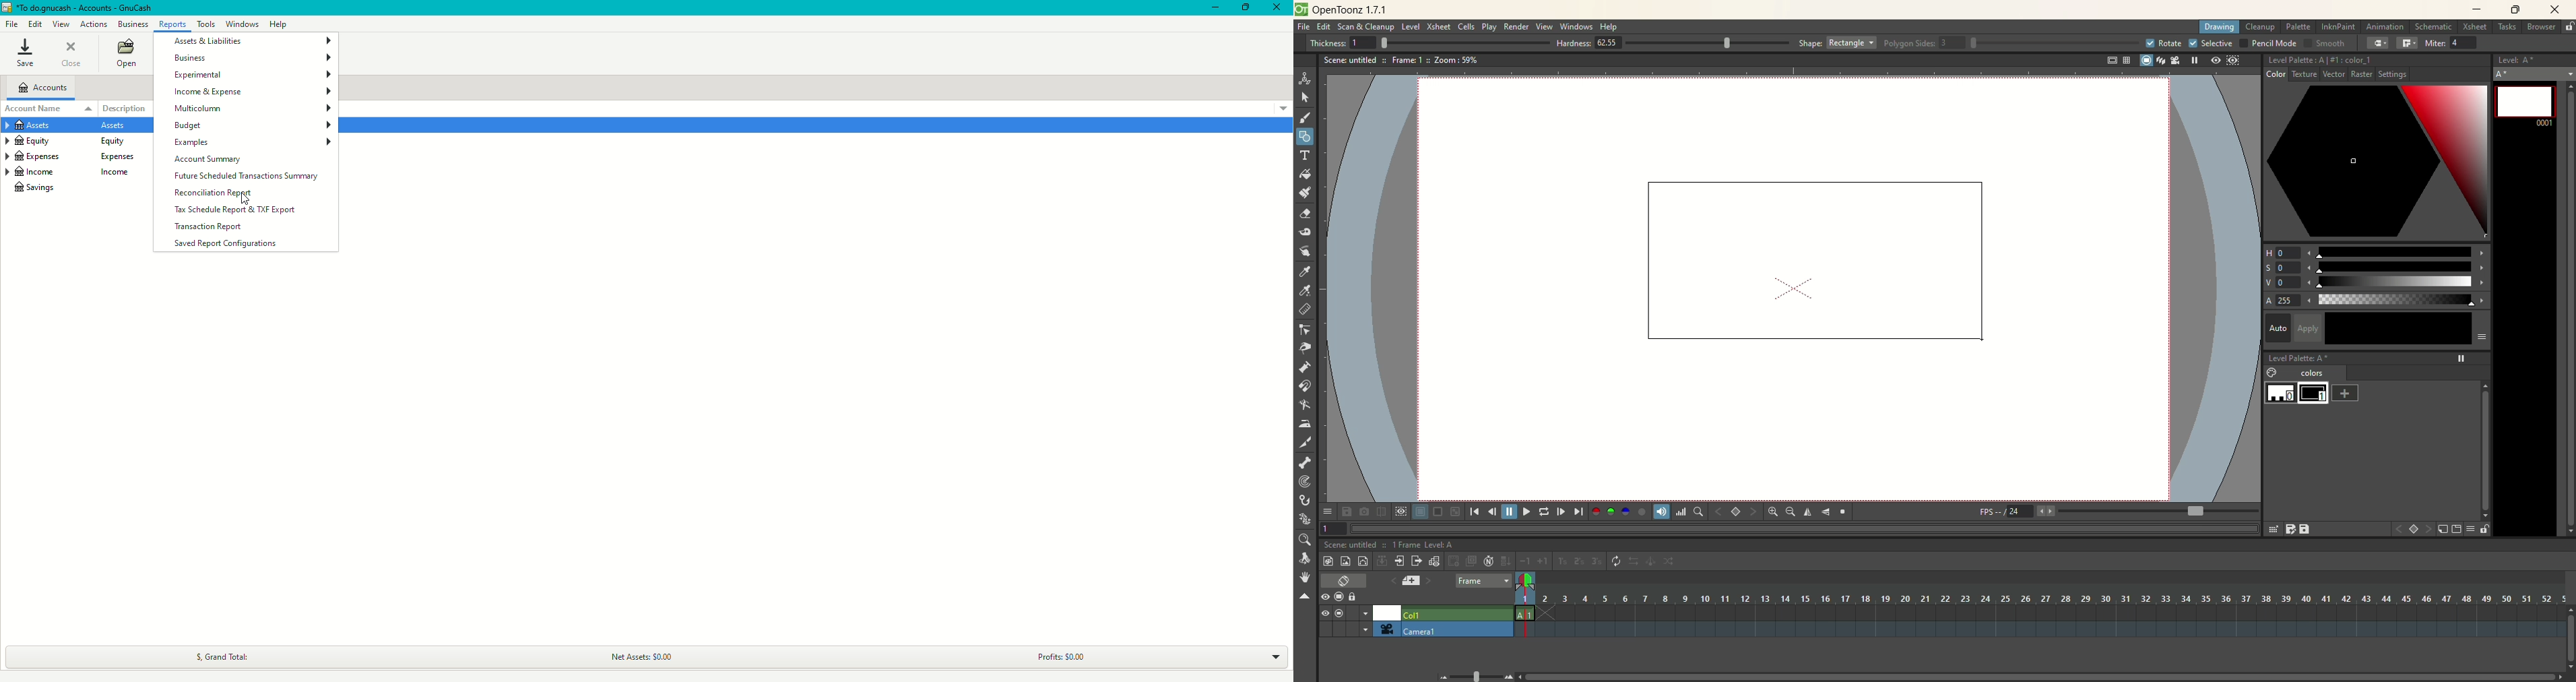 The height and width of the screenshot is (700, 2576). Describe the element at coordinates (77, 172) in the screenshot. I see `Income` at that location.